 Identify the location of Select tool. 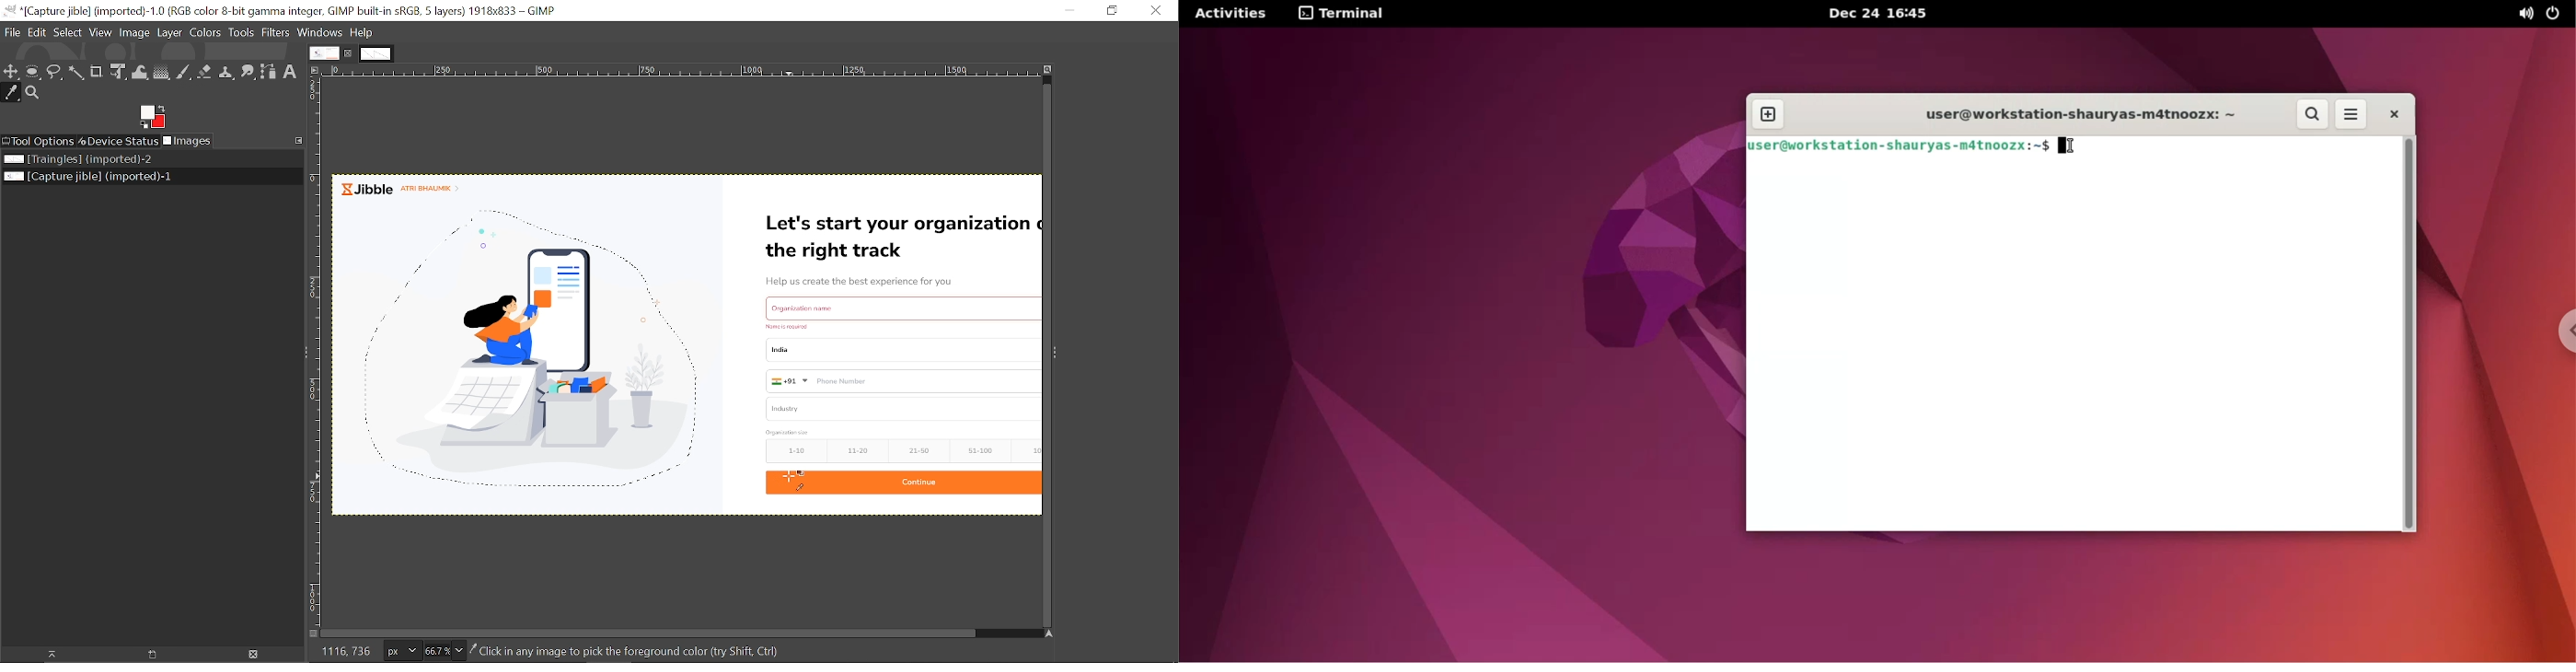
(54, 71).